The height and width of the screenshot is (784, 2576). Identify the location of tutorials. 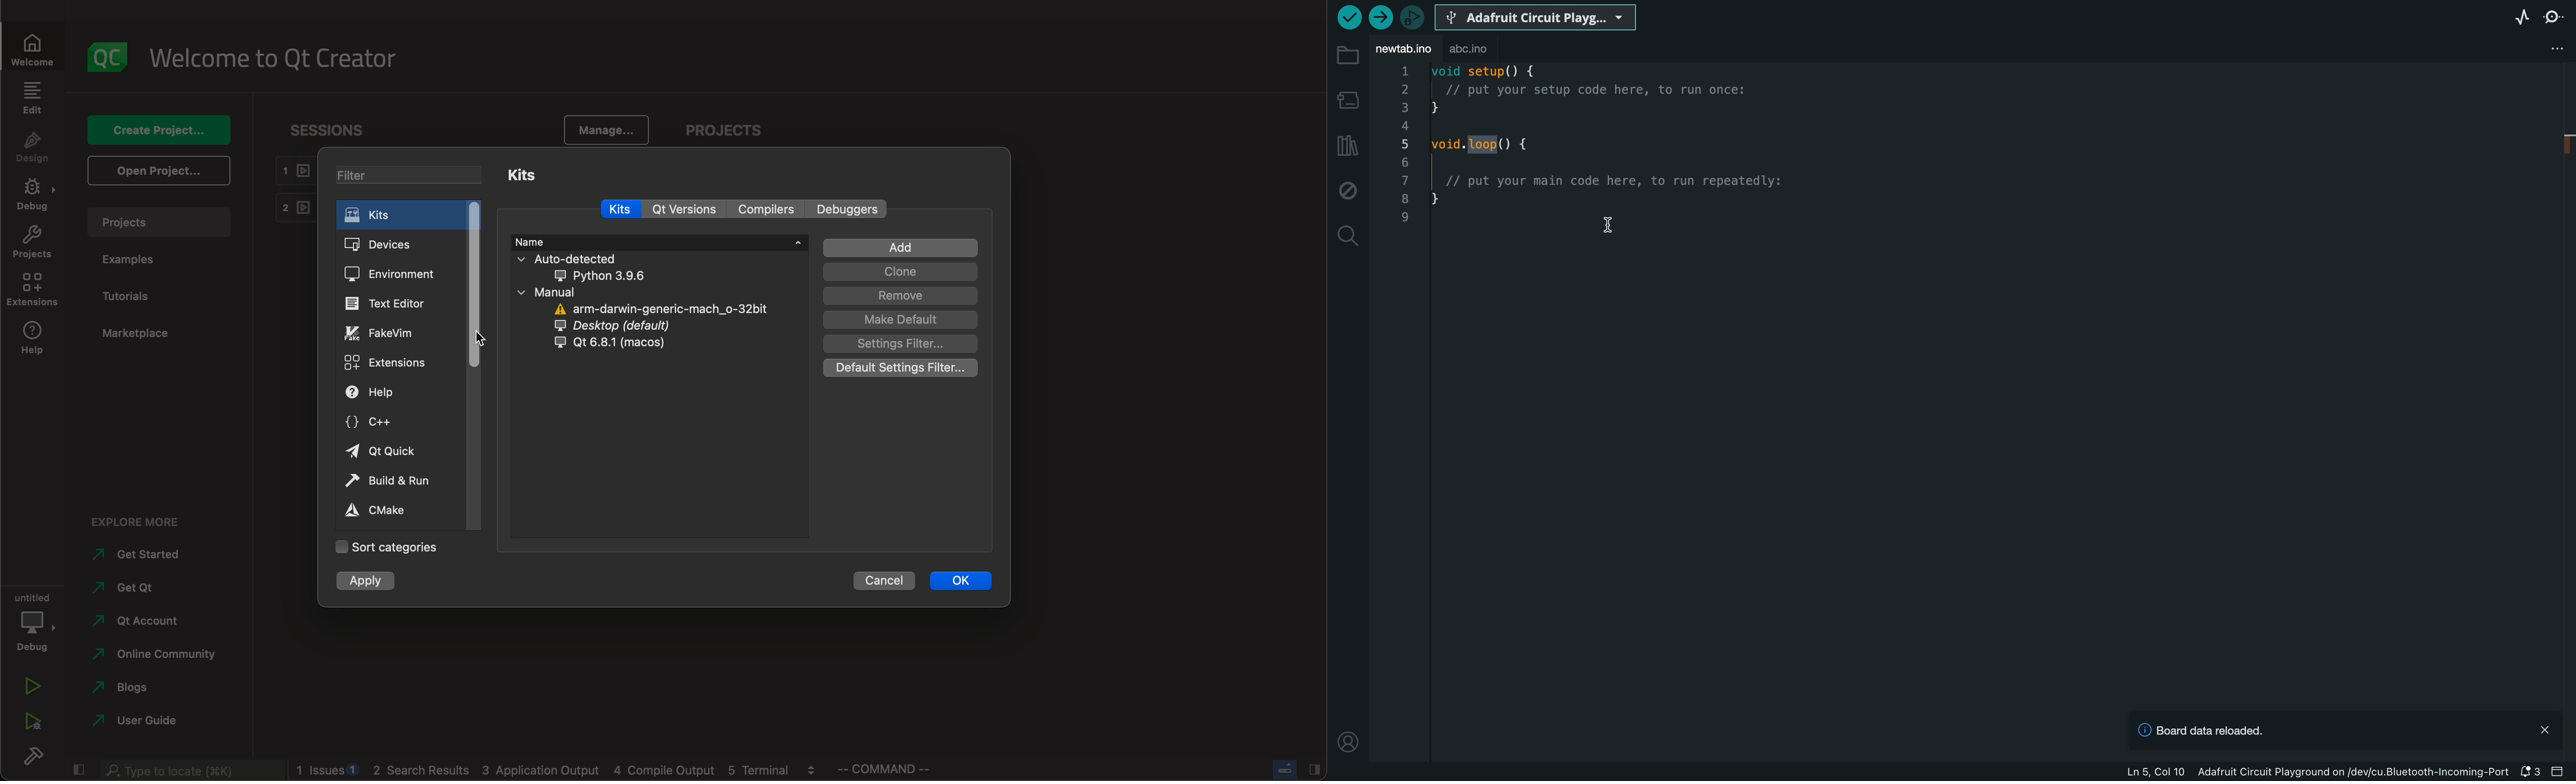
(129, 295).